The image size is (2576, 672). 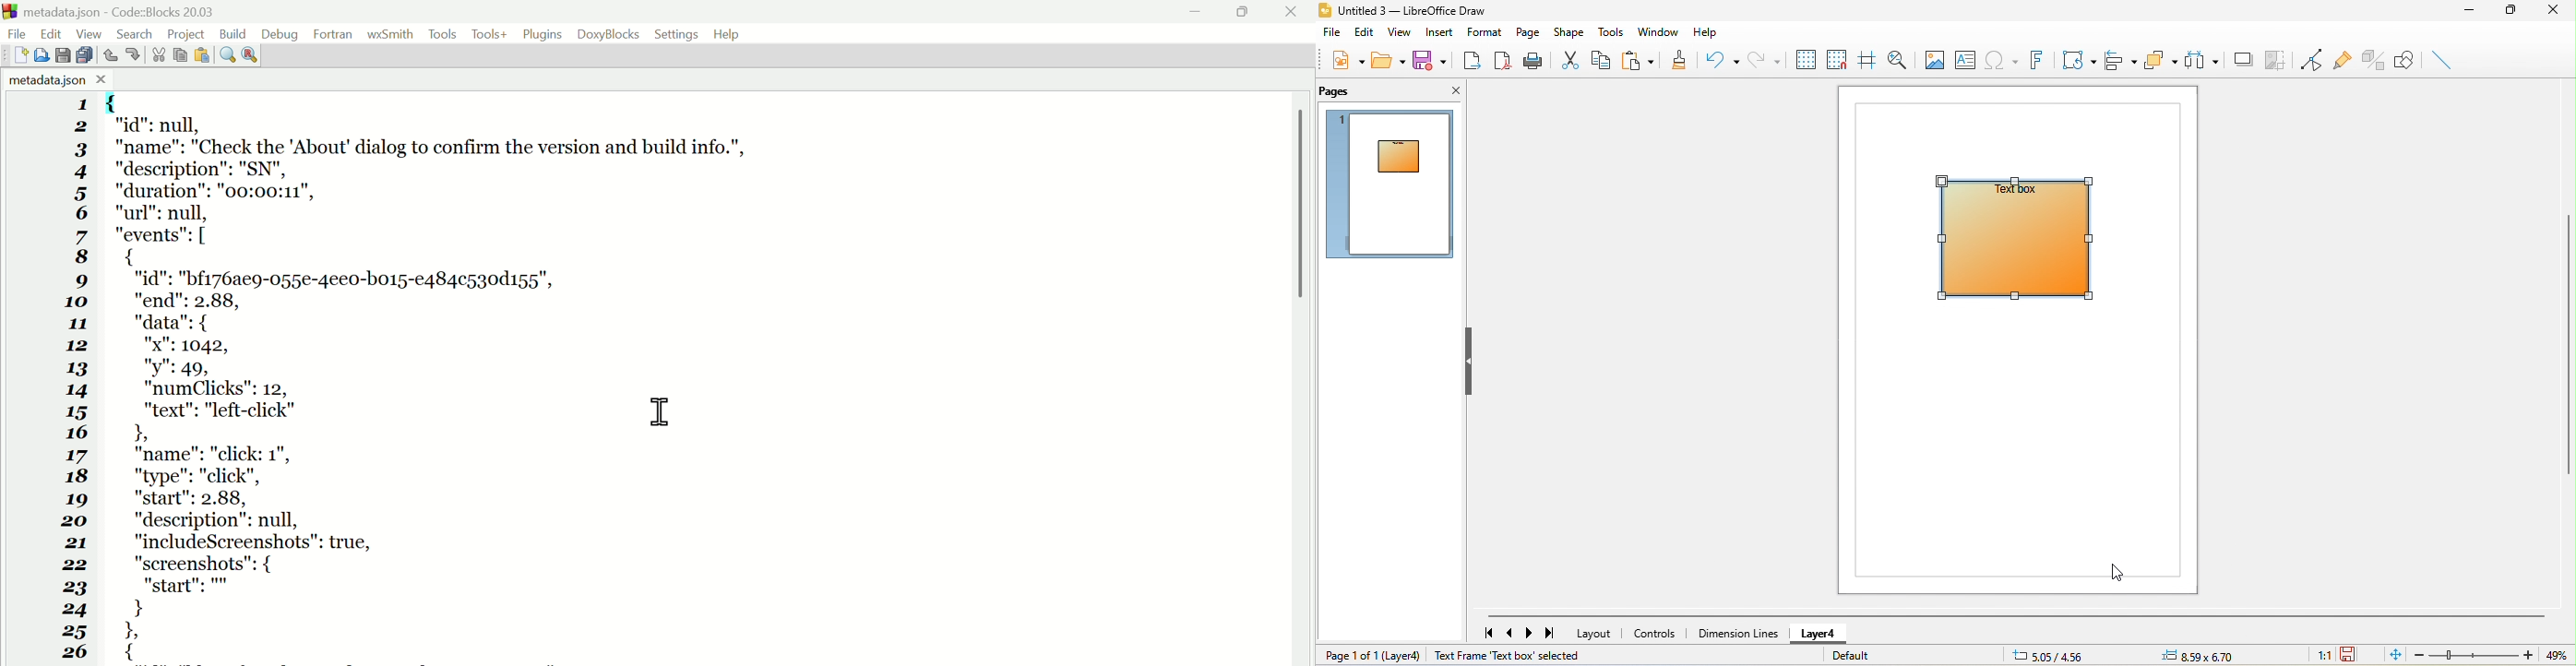 I want to click on insert line, so click(x=2445, y=60).